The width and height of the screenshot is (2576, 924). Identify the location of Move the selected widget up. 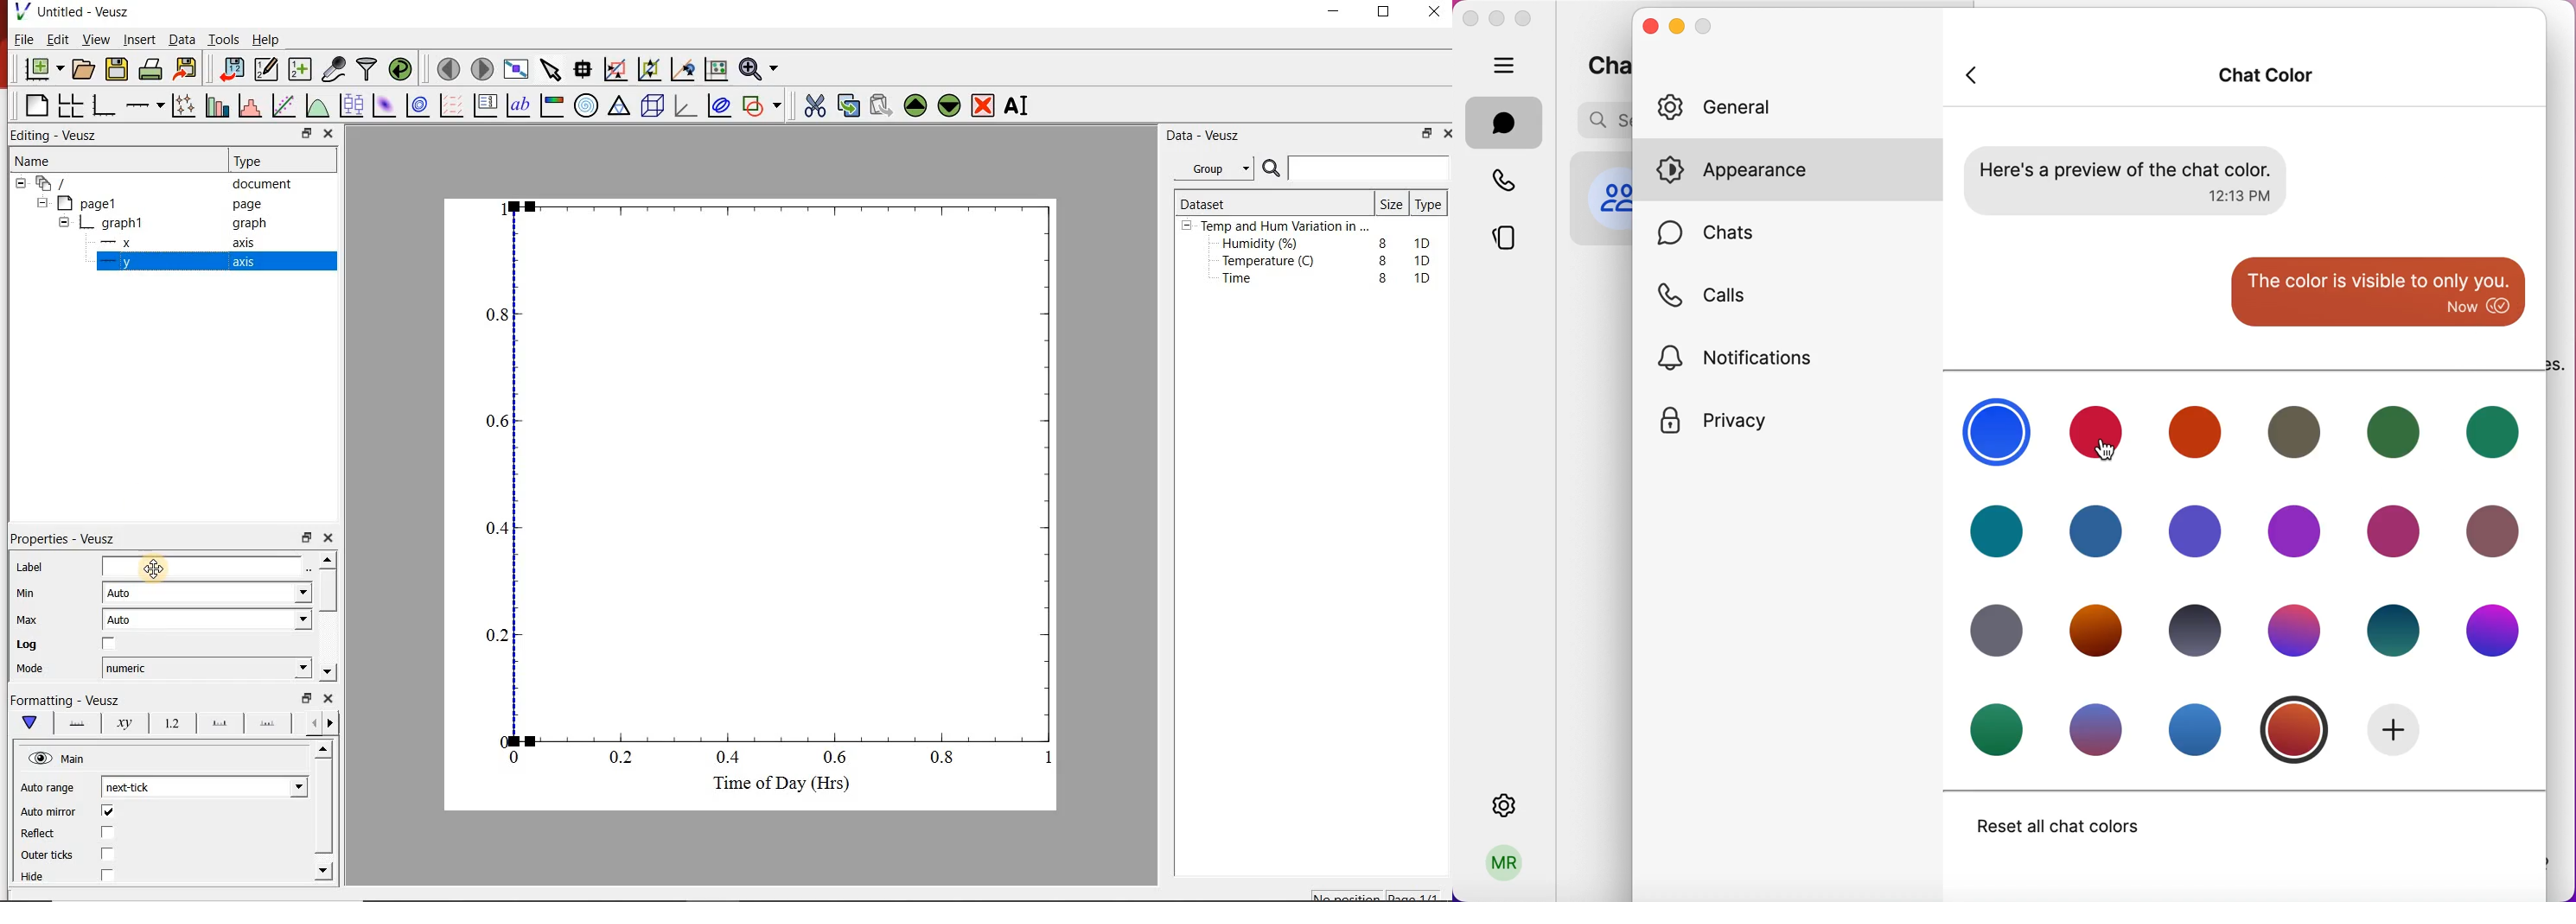
(916, 104).